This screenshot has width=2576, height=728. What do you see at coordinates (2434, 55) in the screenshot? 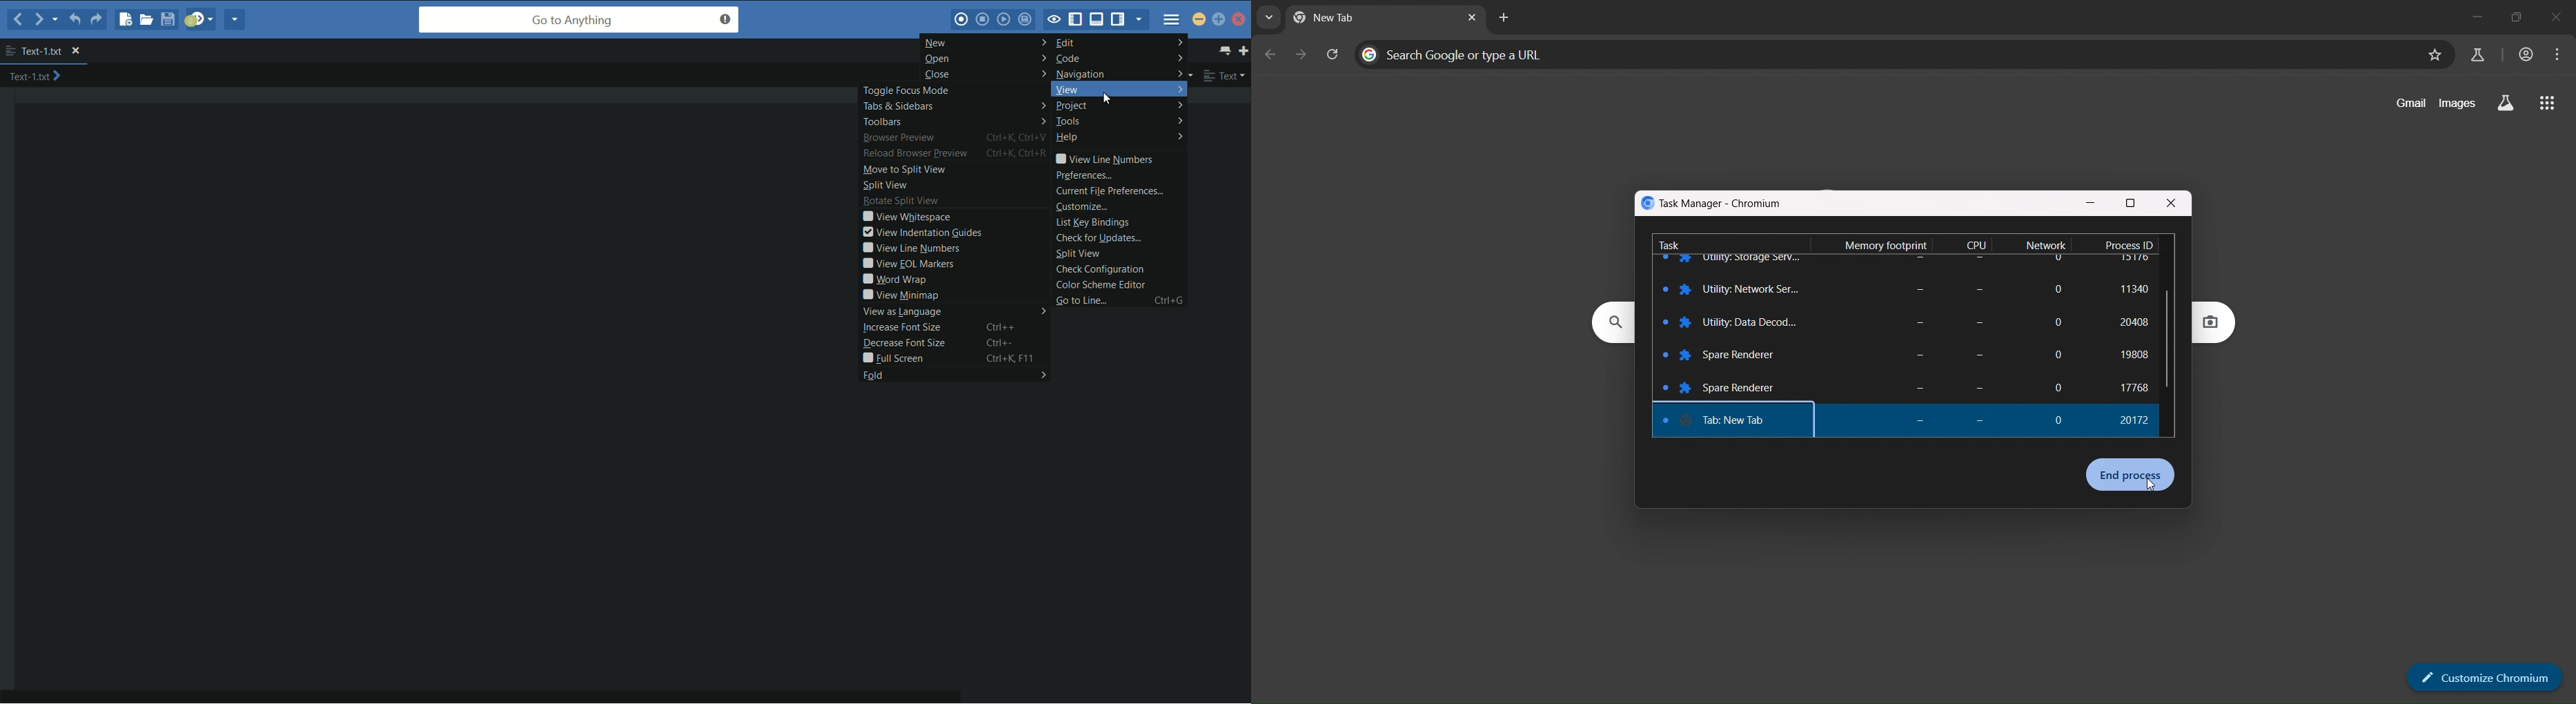
I see `bookmark page` at bounding box center [2434, 55].